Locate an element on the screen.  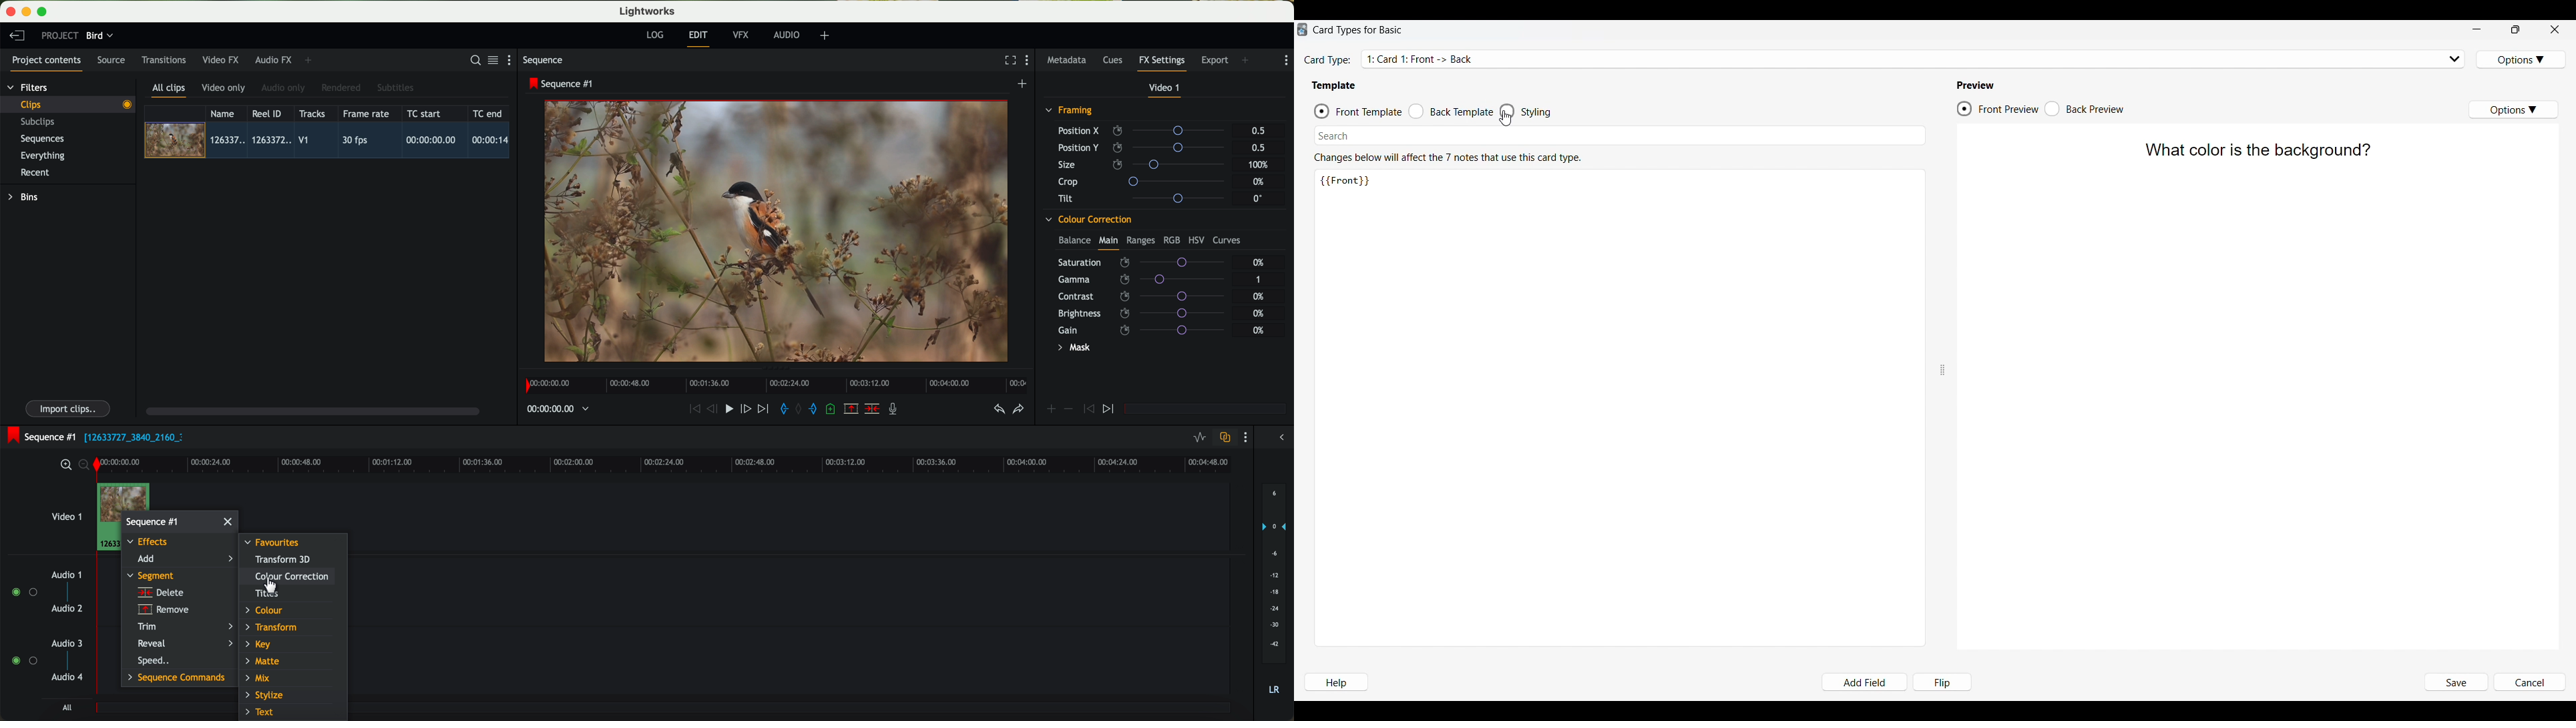
0% is located at coordinates (1260, 297).